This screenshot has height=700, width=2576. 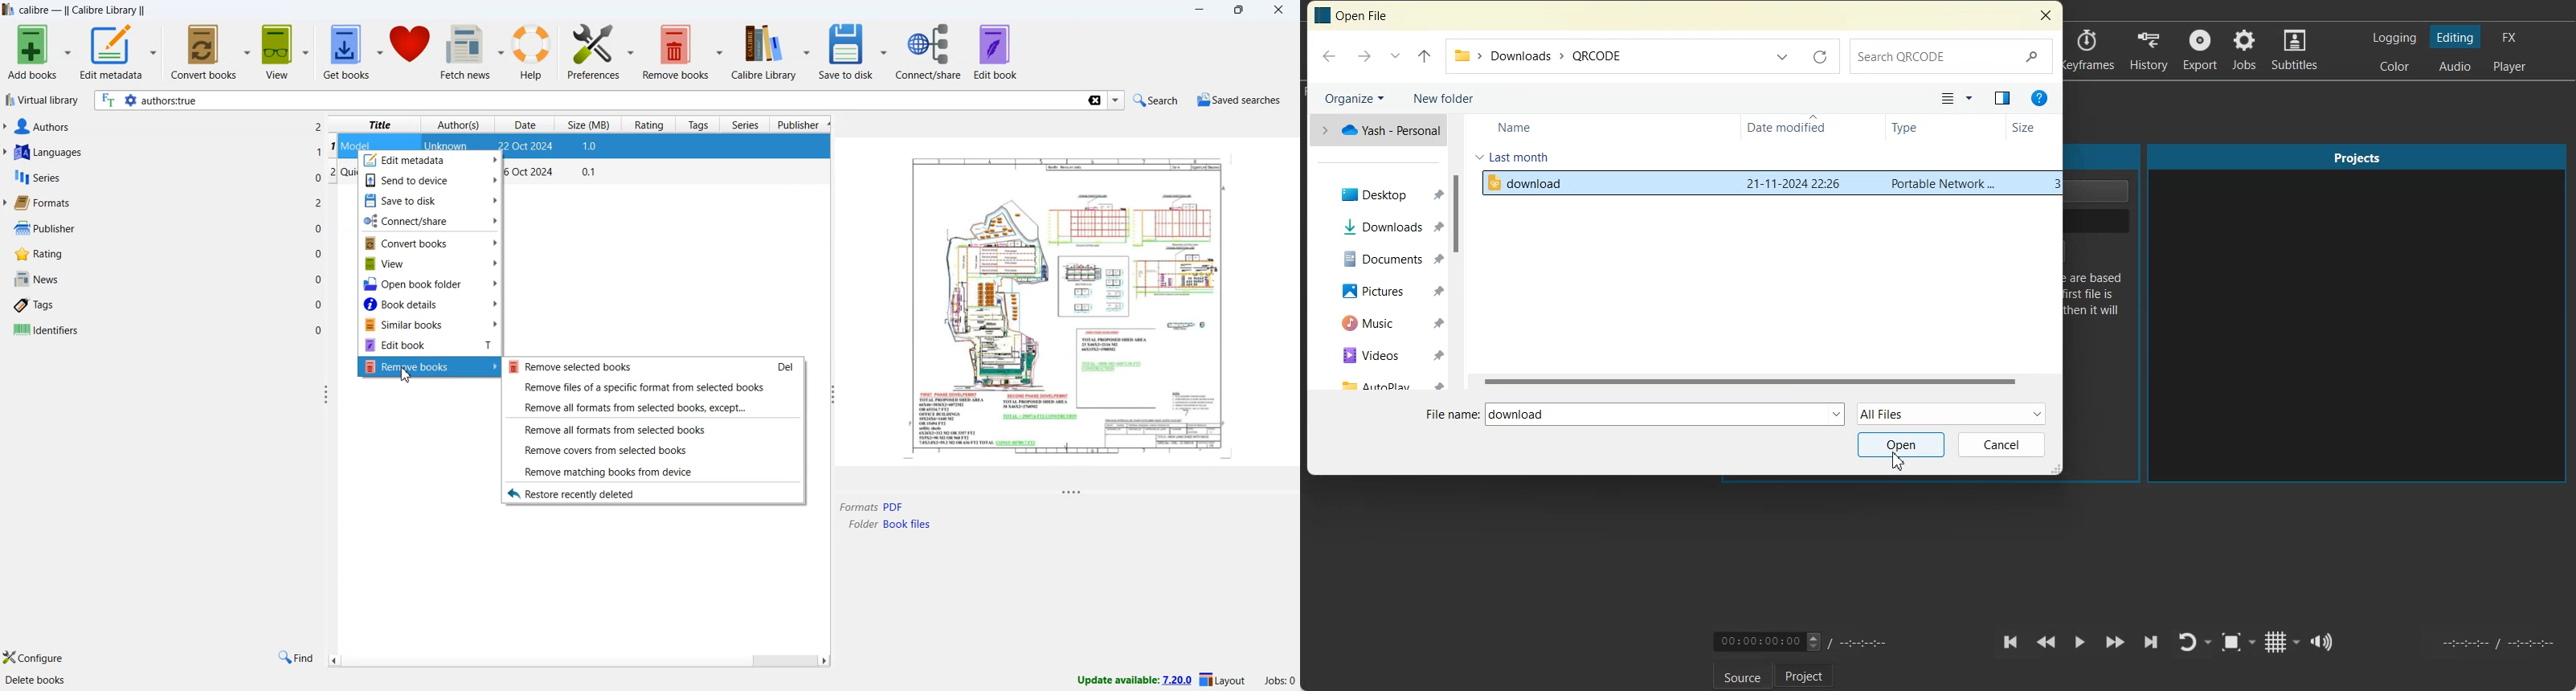 What do you see at coordinates (2038, 99) in the screenshot?
I see `Get Help` at bounding box center [2038, 99].